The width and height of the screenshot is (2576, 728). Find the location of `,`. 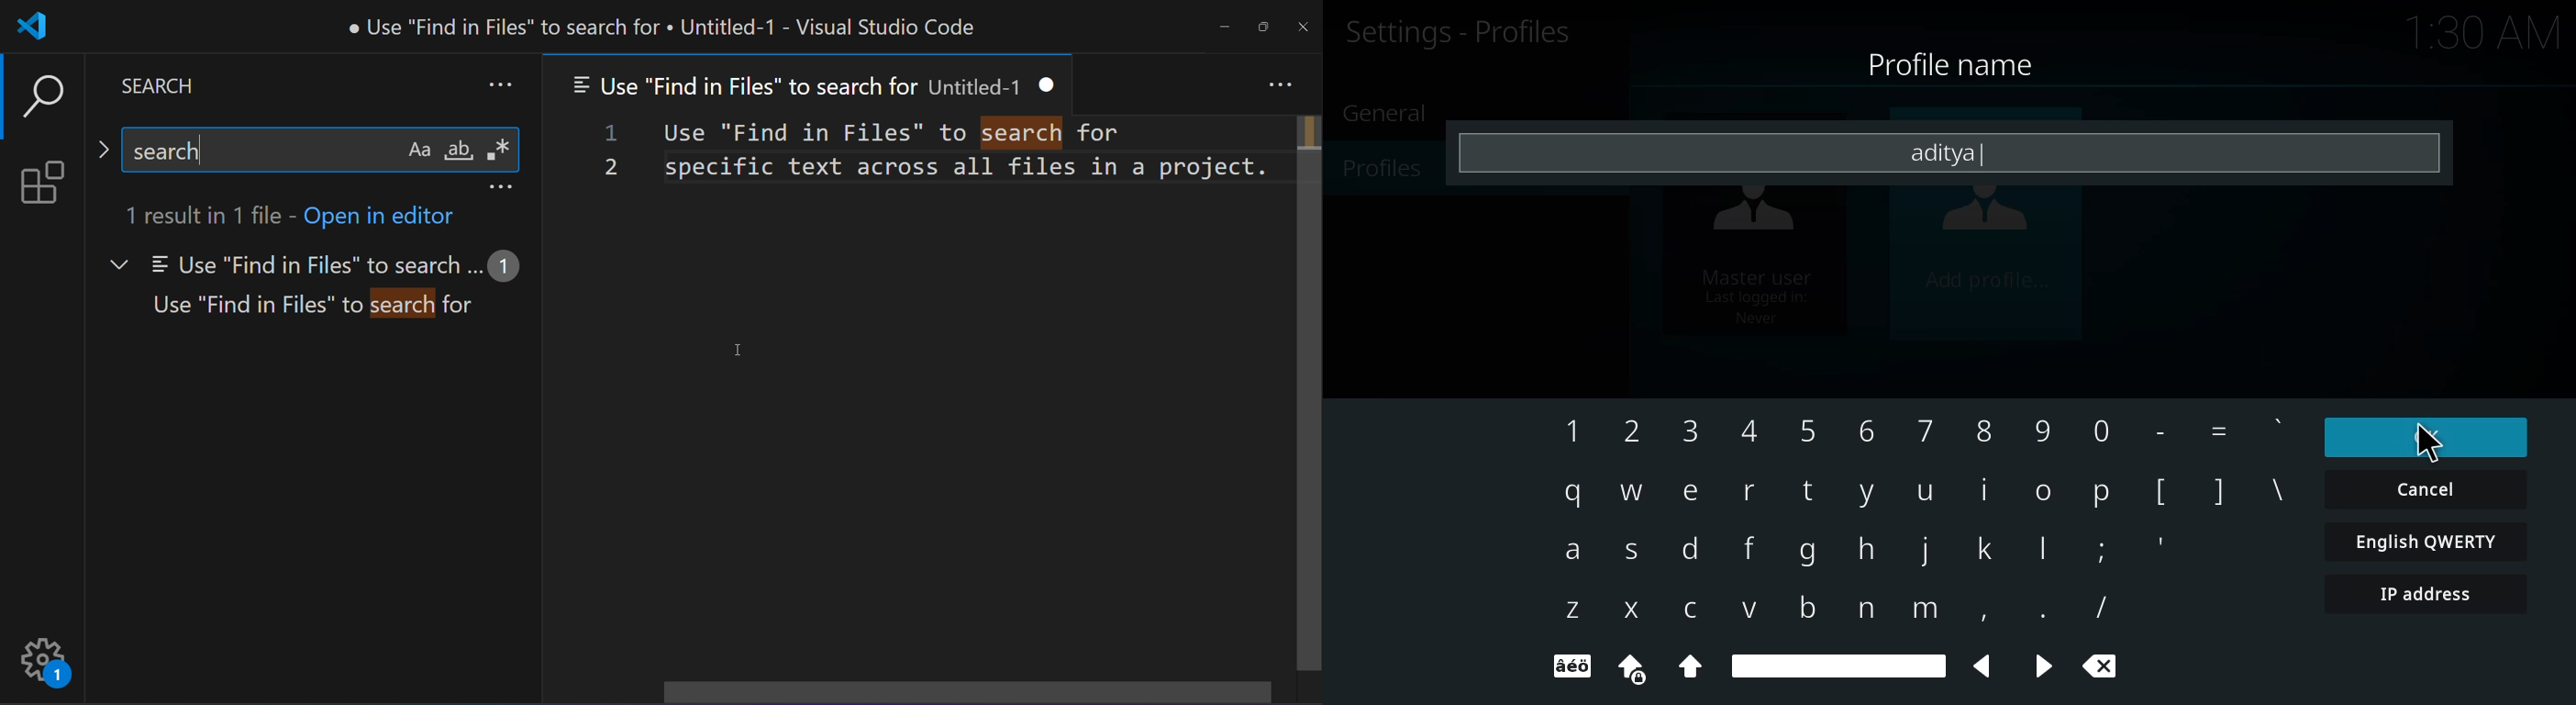

, is located at coordinates (1986, 617).